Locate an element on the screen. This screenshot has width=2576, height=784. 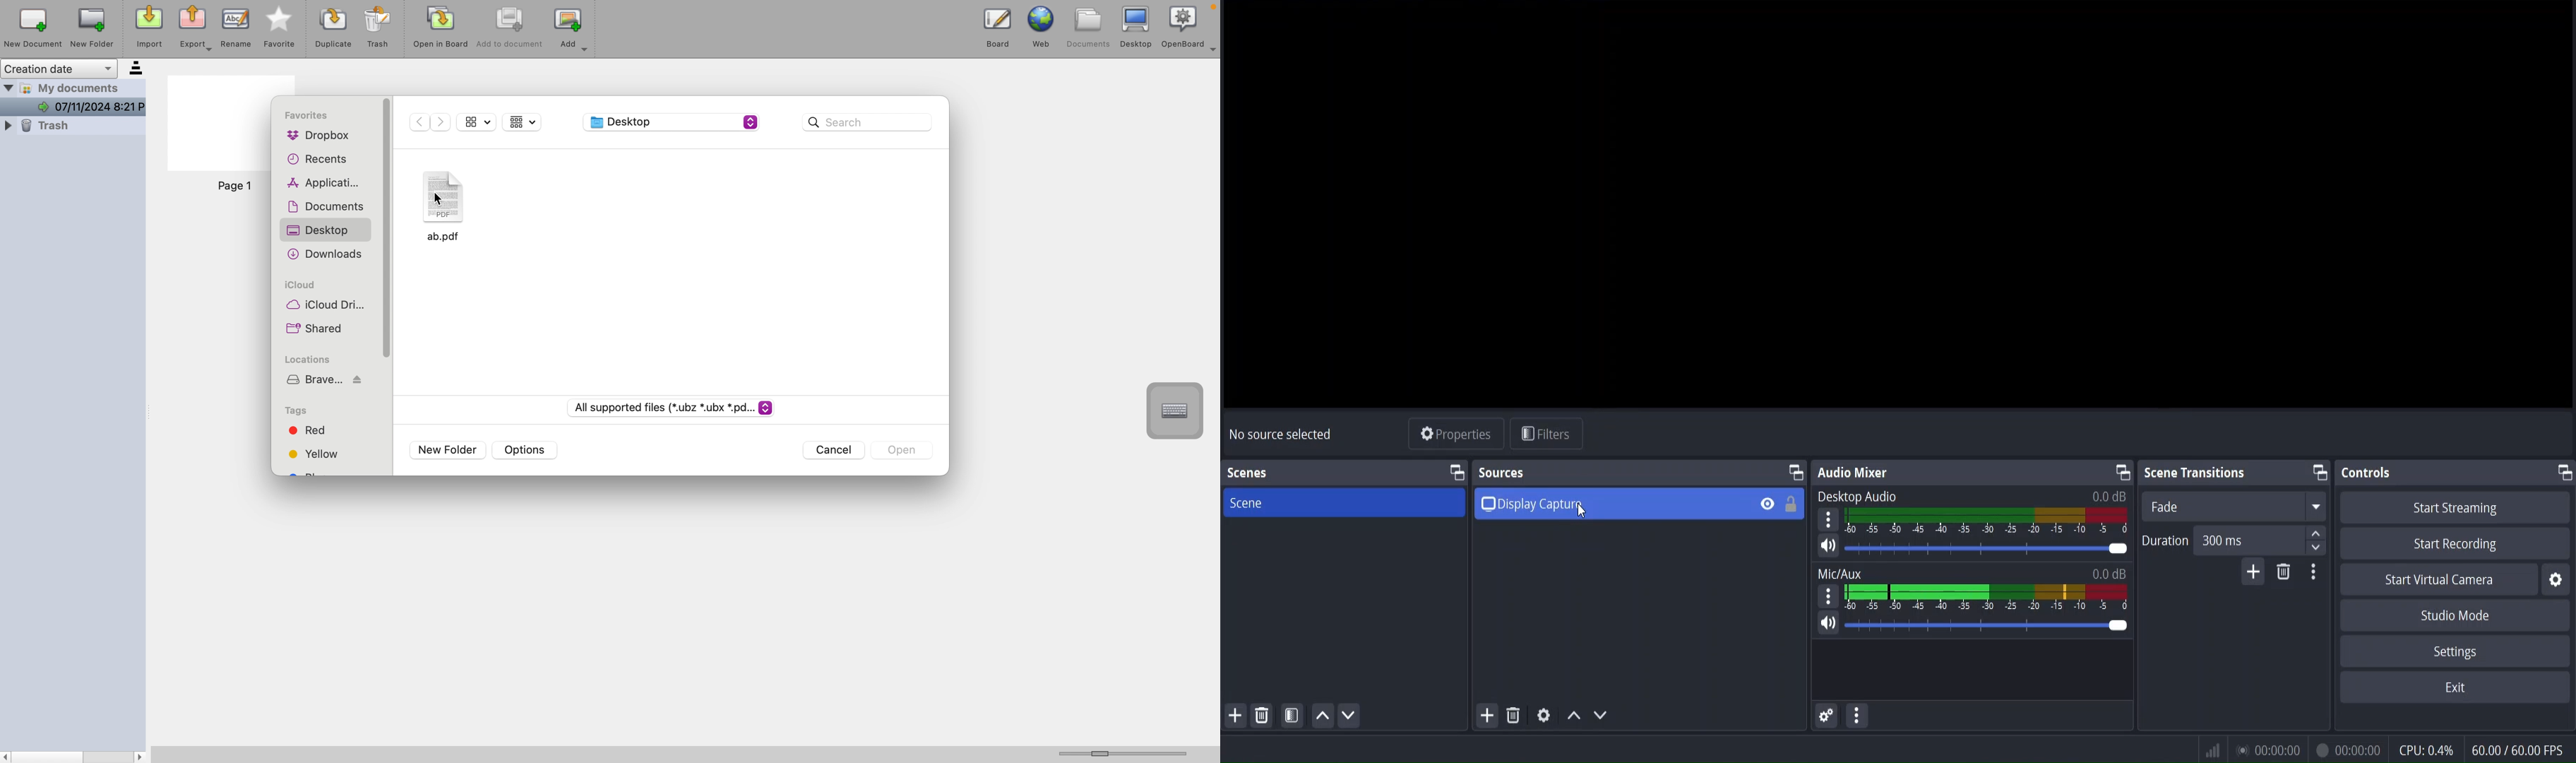
horizontal scroll is located at coordinates (1128, 754).